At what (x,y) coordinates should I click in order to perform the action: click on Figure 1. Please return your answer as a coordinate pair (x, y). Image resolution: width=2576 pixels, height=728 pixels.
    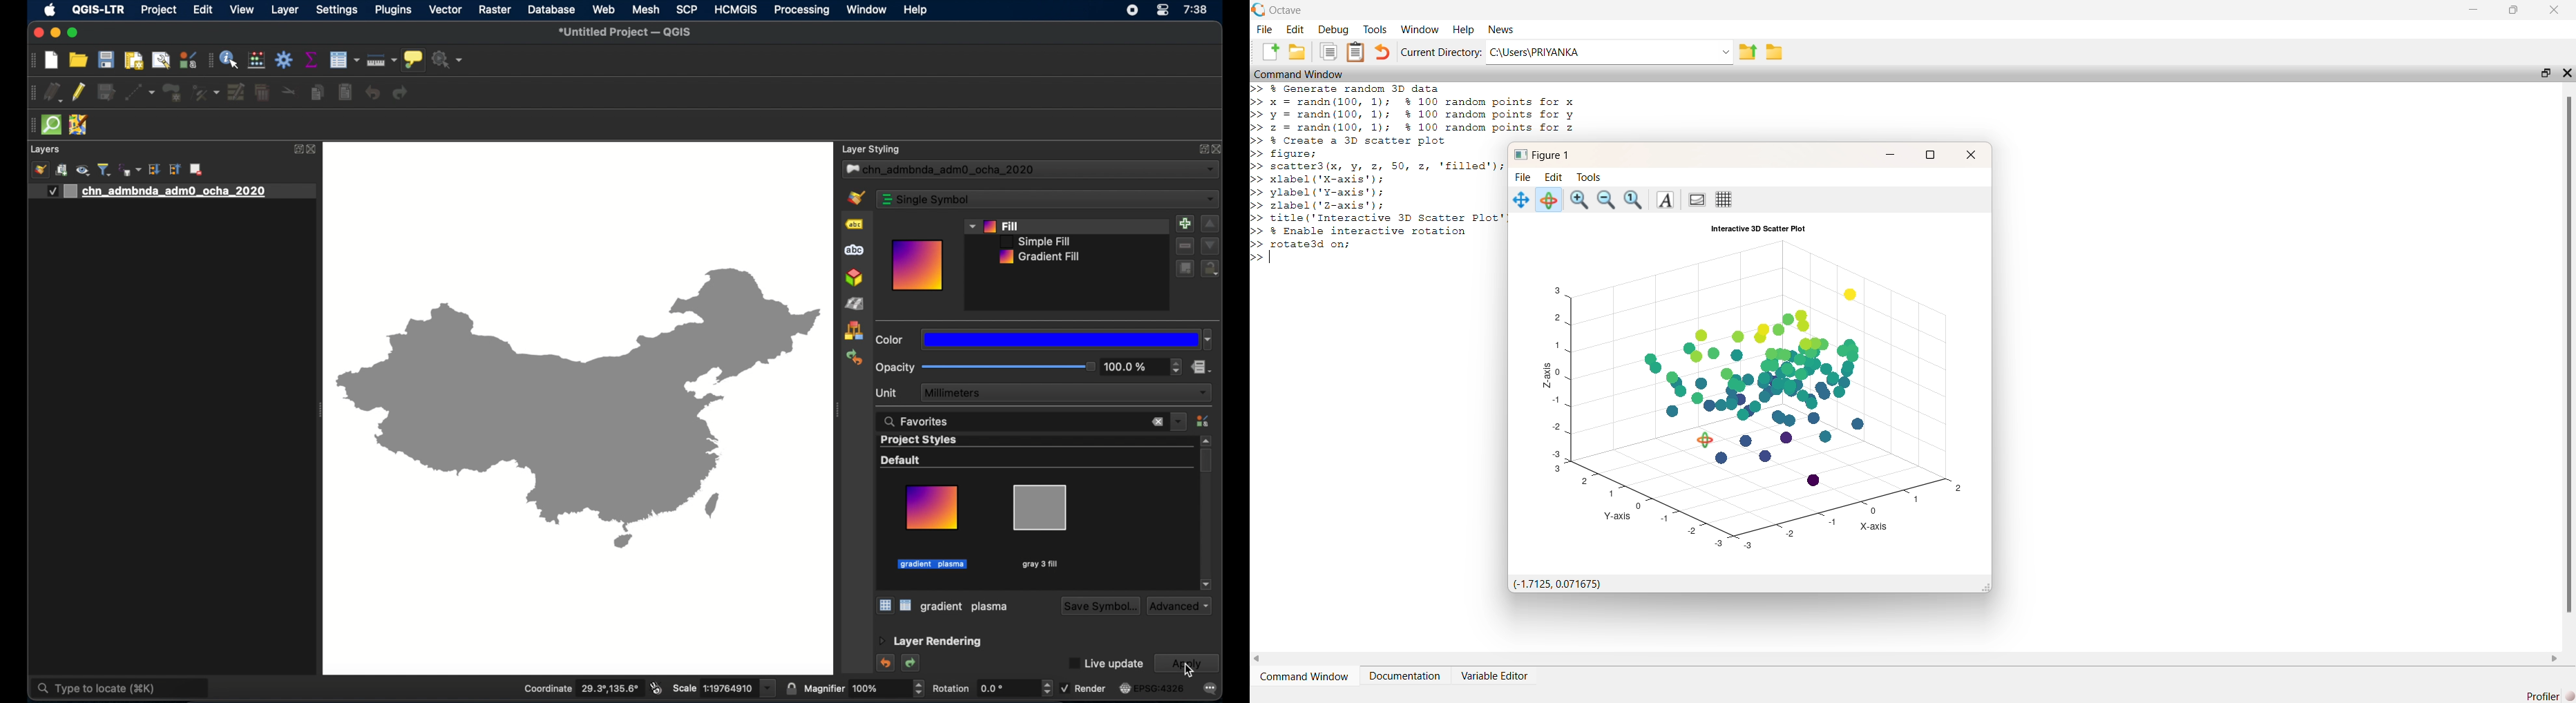
    Looking at the image, I should click on (1542, 155).